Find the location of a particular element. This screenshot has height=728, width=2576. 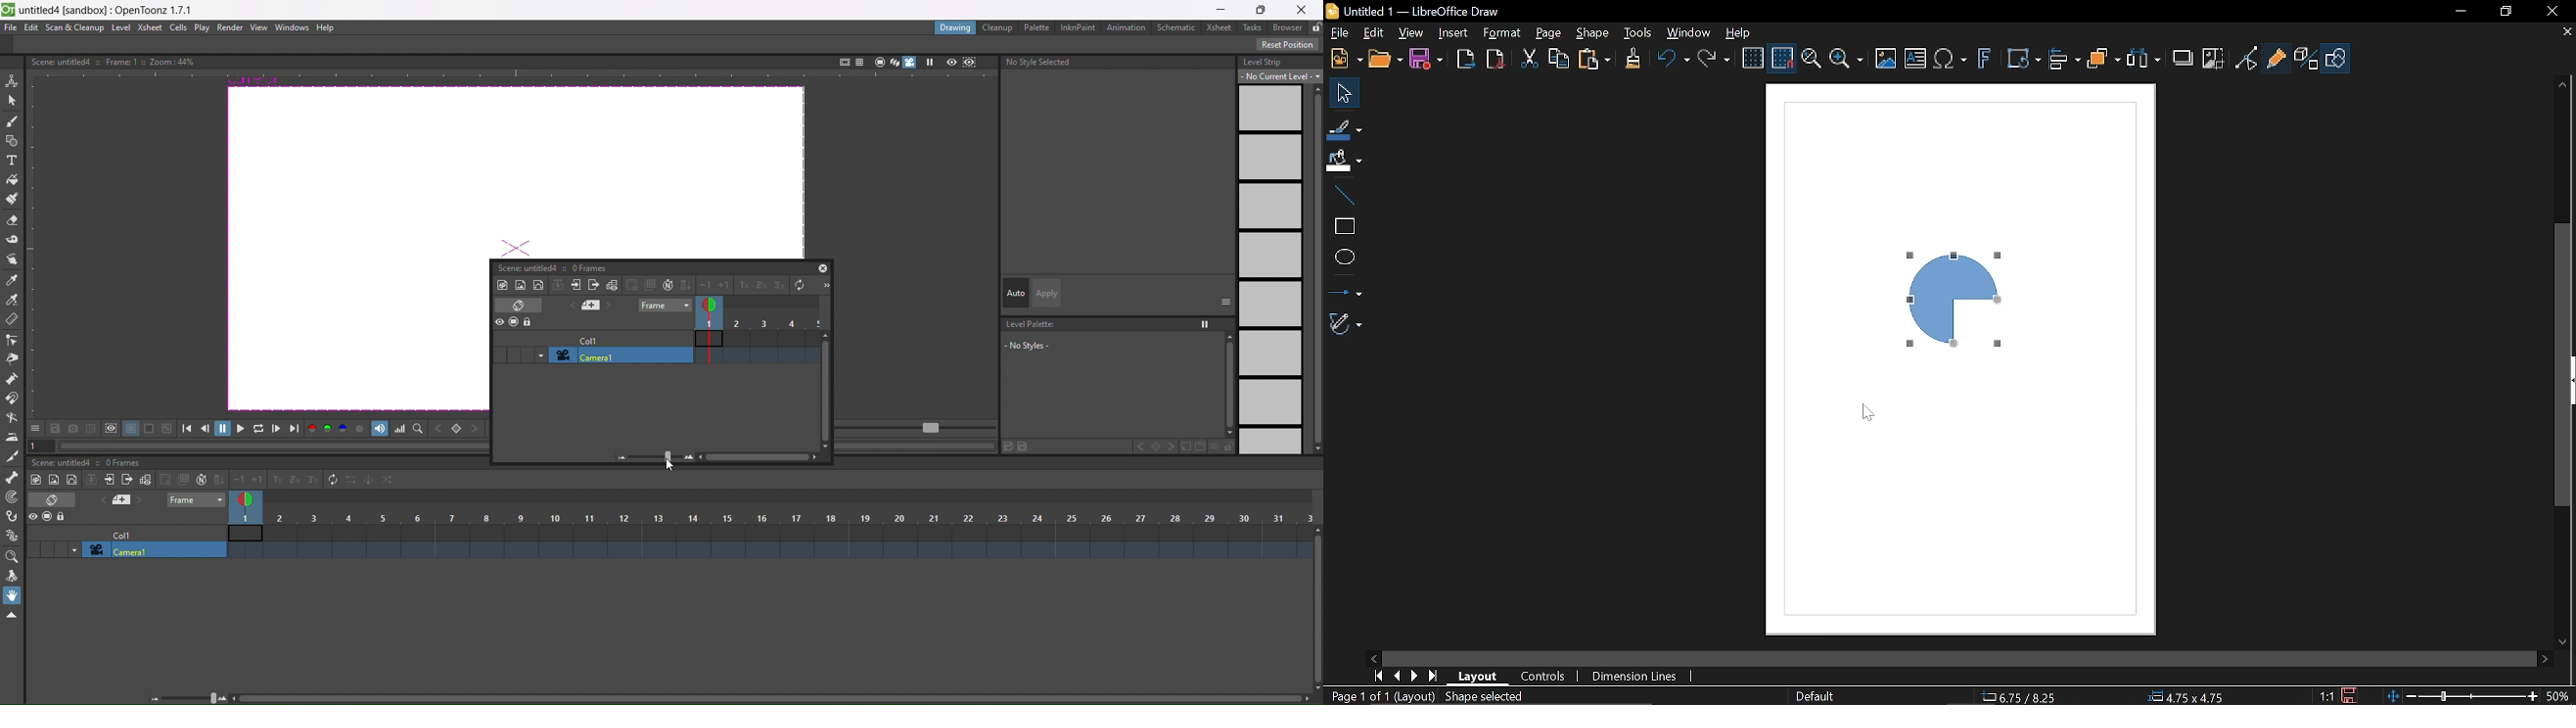

Fill color is located at coordinates (1344, 161).